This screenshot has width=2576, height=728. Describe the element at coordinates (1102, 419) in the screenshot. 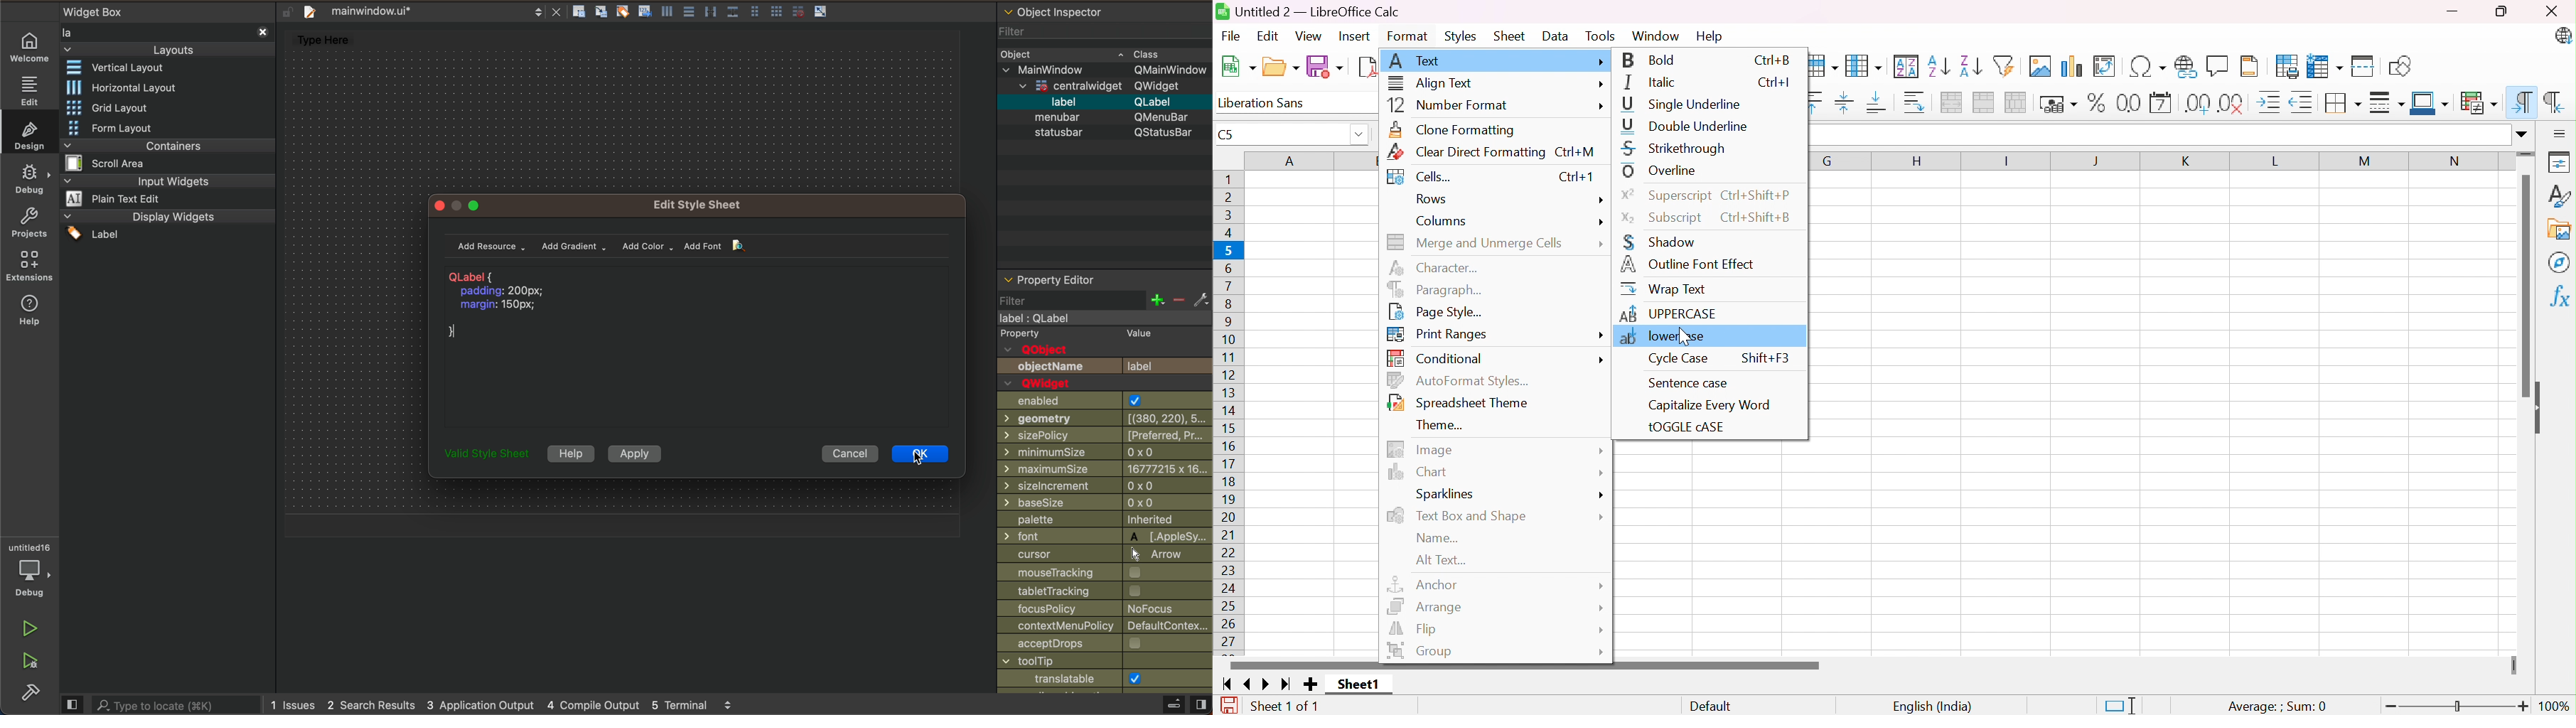

I see `geometry` at that location.